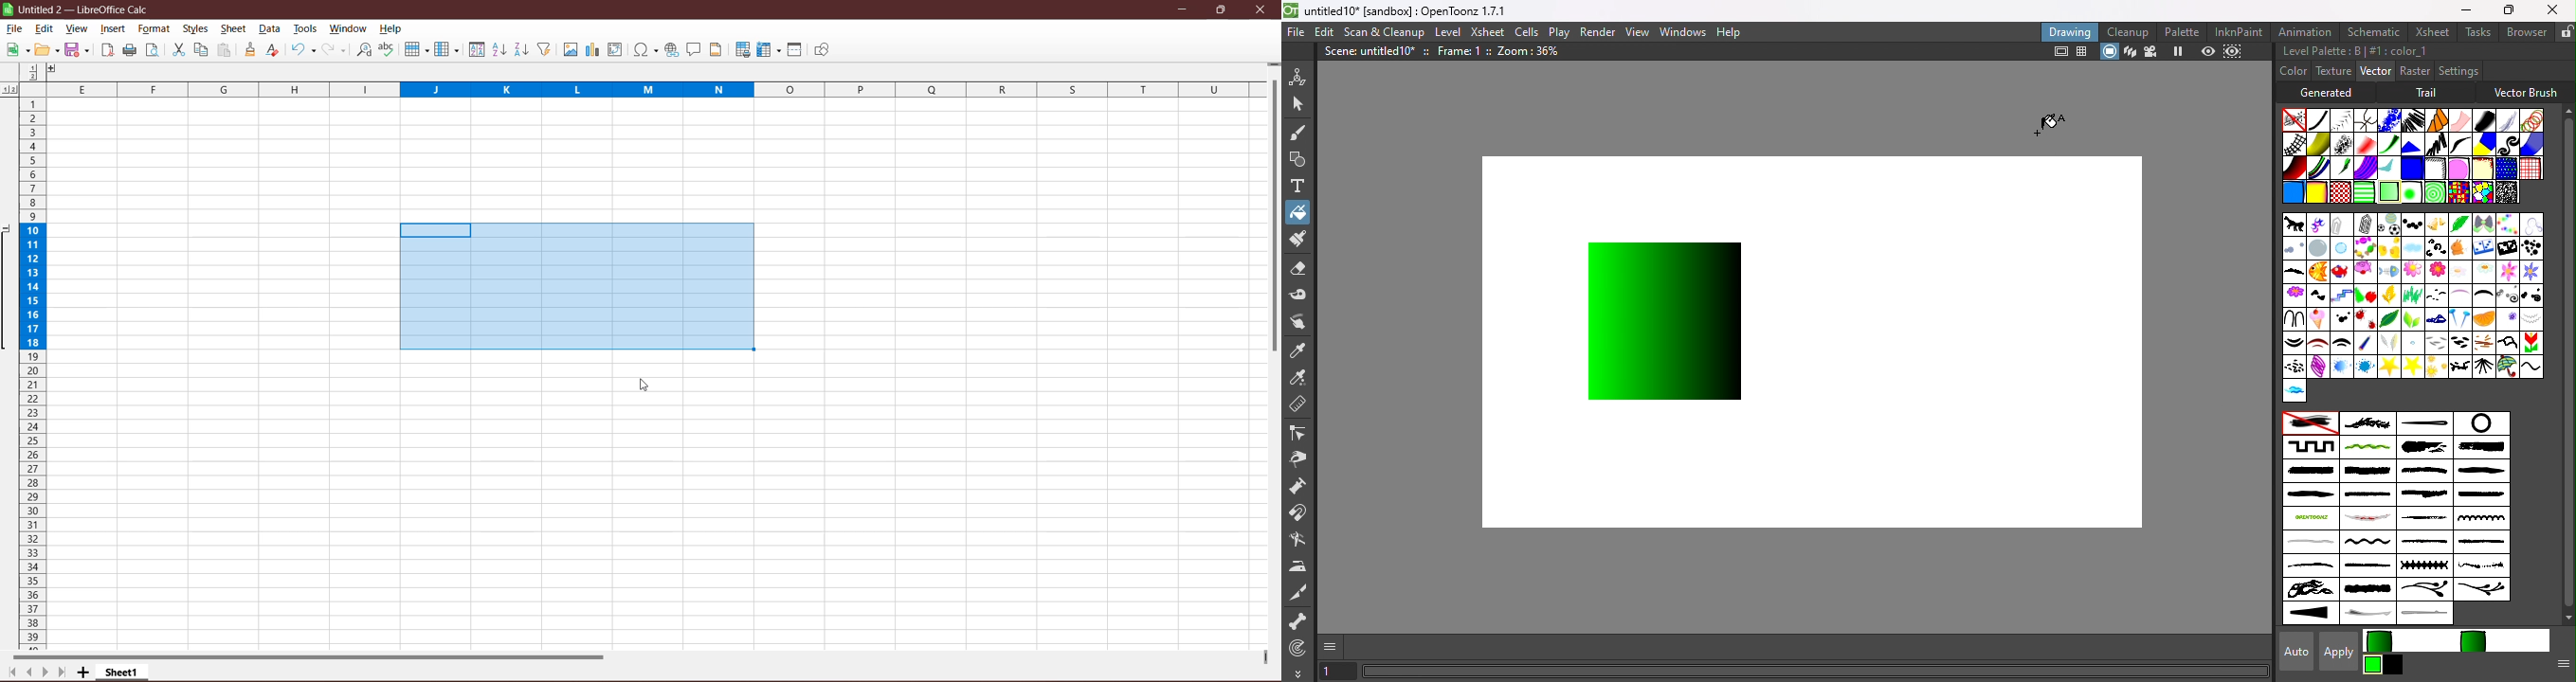  What do you see at coordinates (79, 51) in the screenshot?
I see `Save` at bounding box center [79, 51].